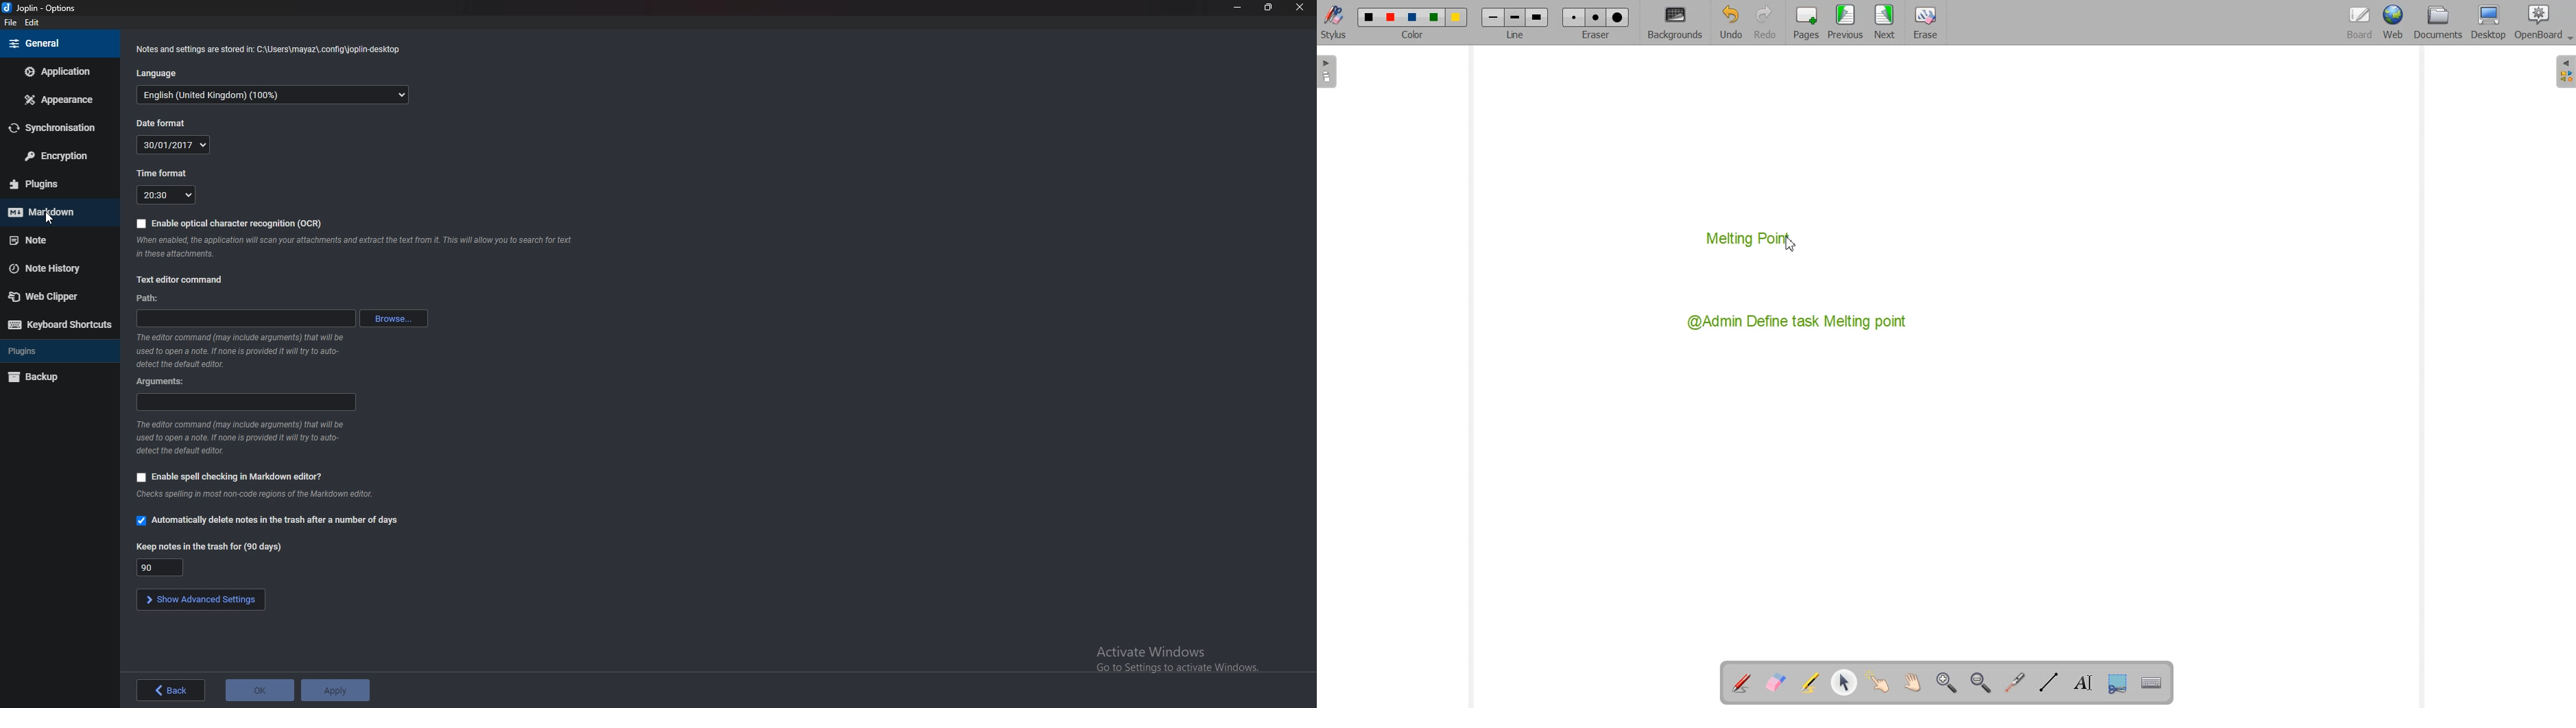  Describe the element at coordinates (52, 219) in the screenshot. I see `Pointer` at that location.